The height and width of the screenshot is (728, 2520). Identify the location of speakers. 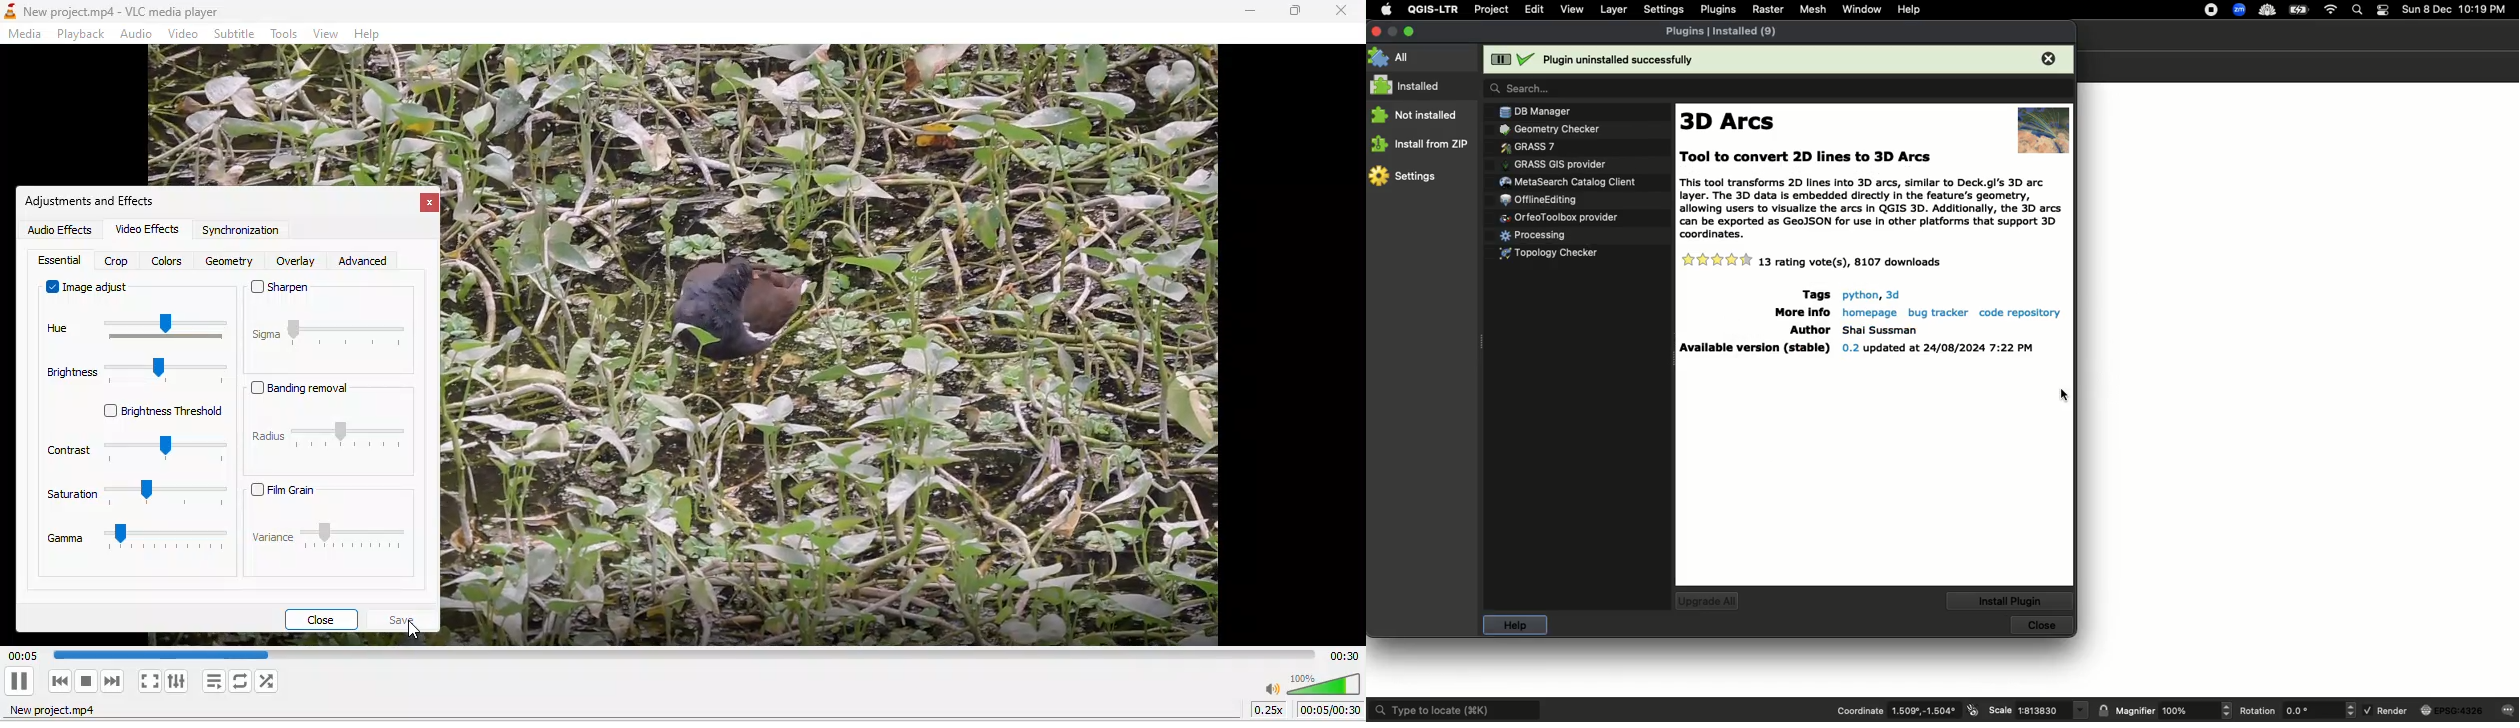
(1311, 684).